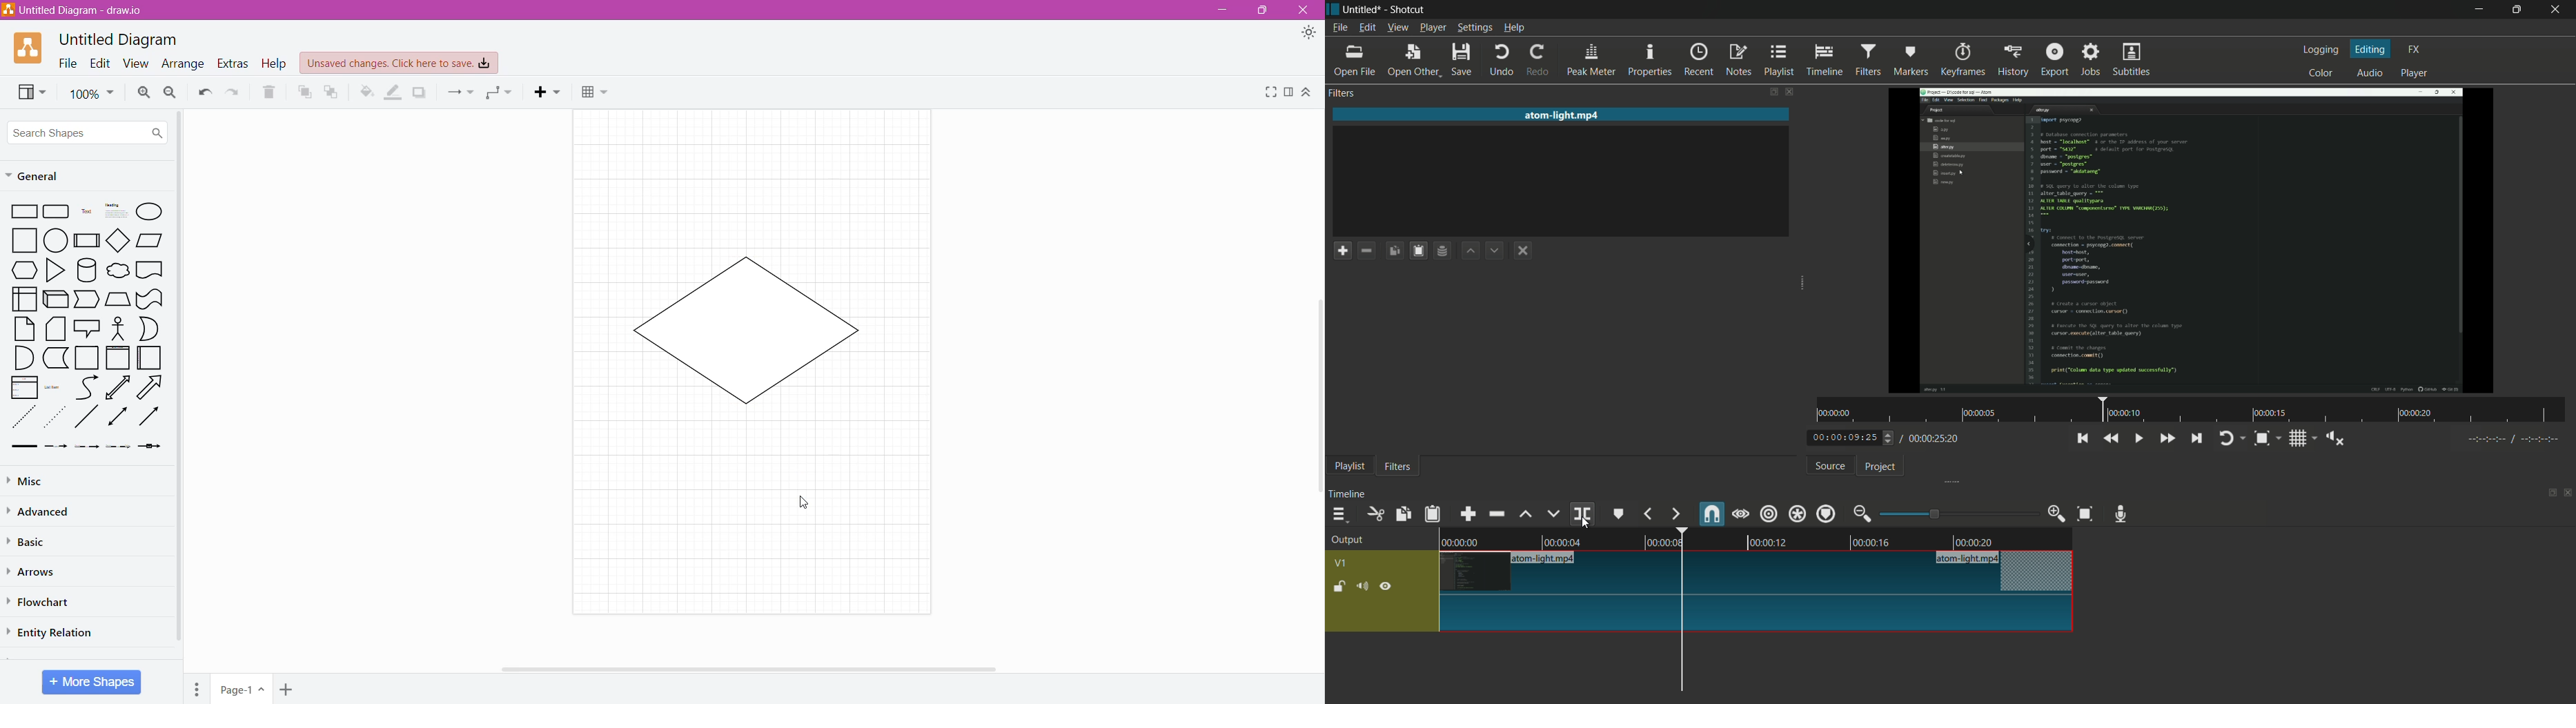 This screenshot has width=2576, height=728. What do you see at coordinates (2082, 439) in the screenshot?
I see `skip to the previous point` at bounding box center [2082, 439].